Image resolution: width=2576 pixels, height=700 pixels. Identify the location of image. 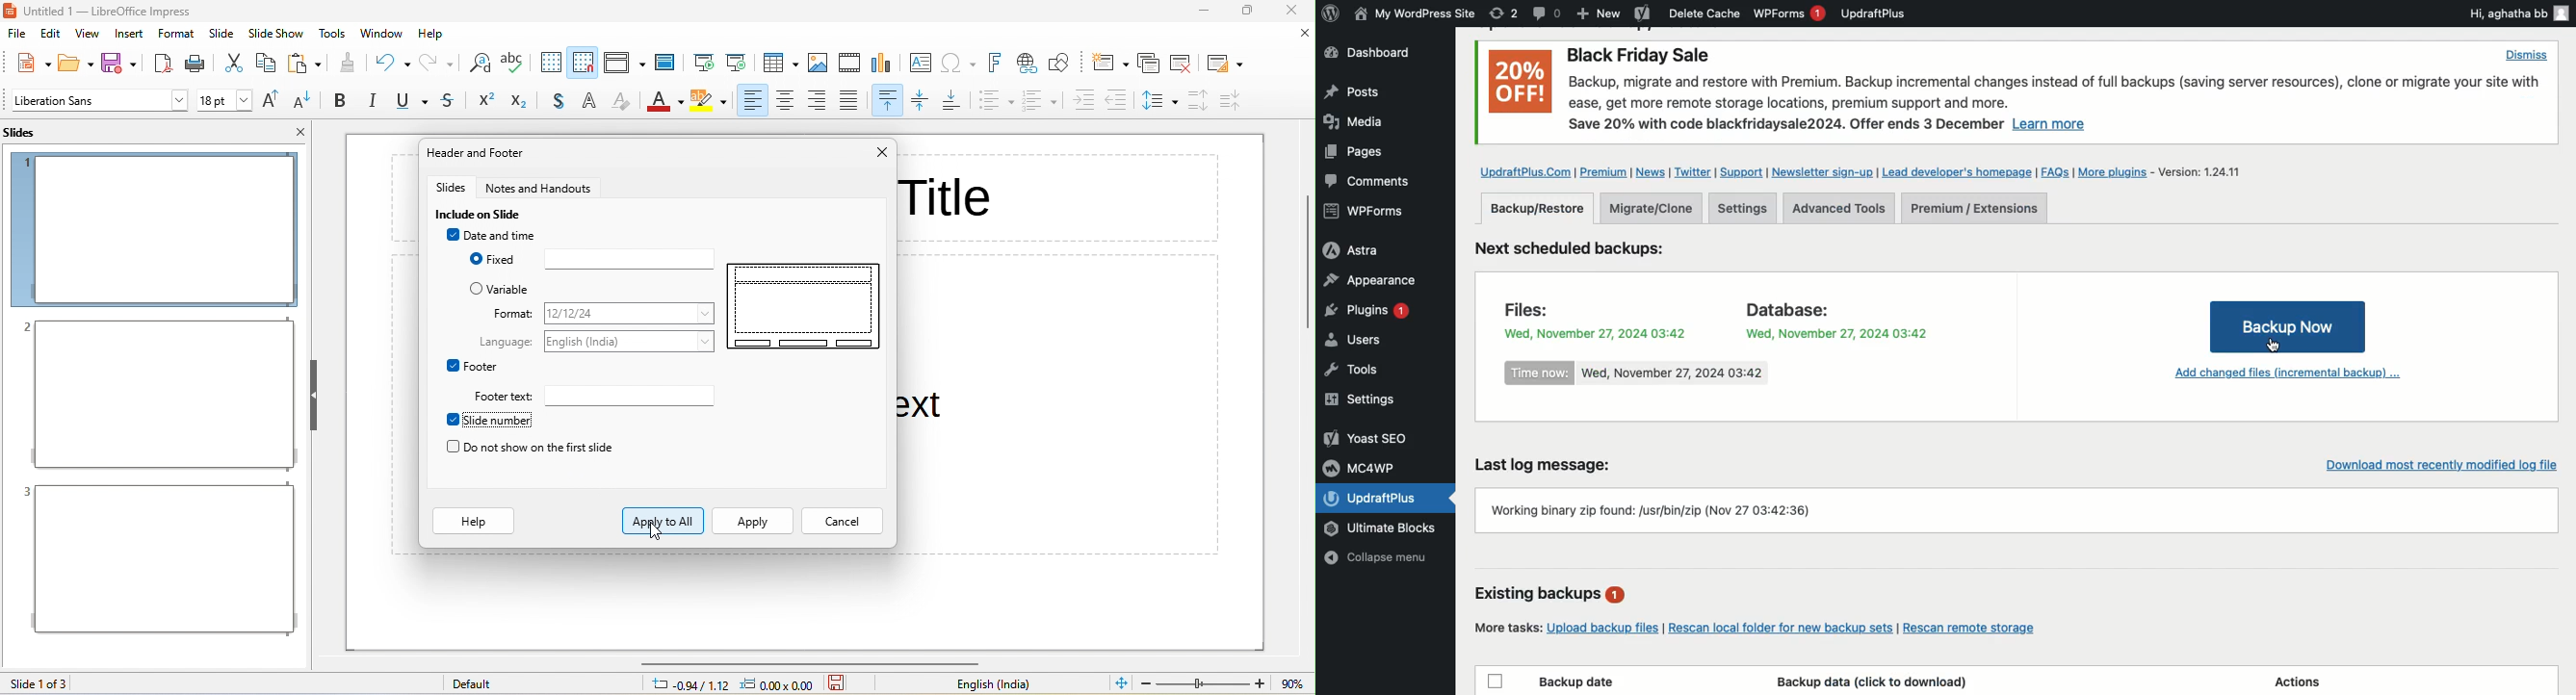
(820, 64).